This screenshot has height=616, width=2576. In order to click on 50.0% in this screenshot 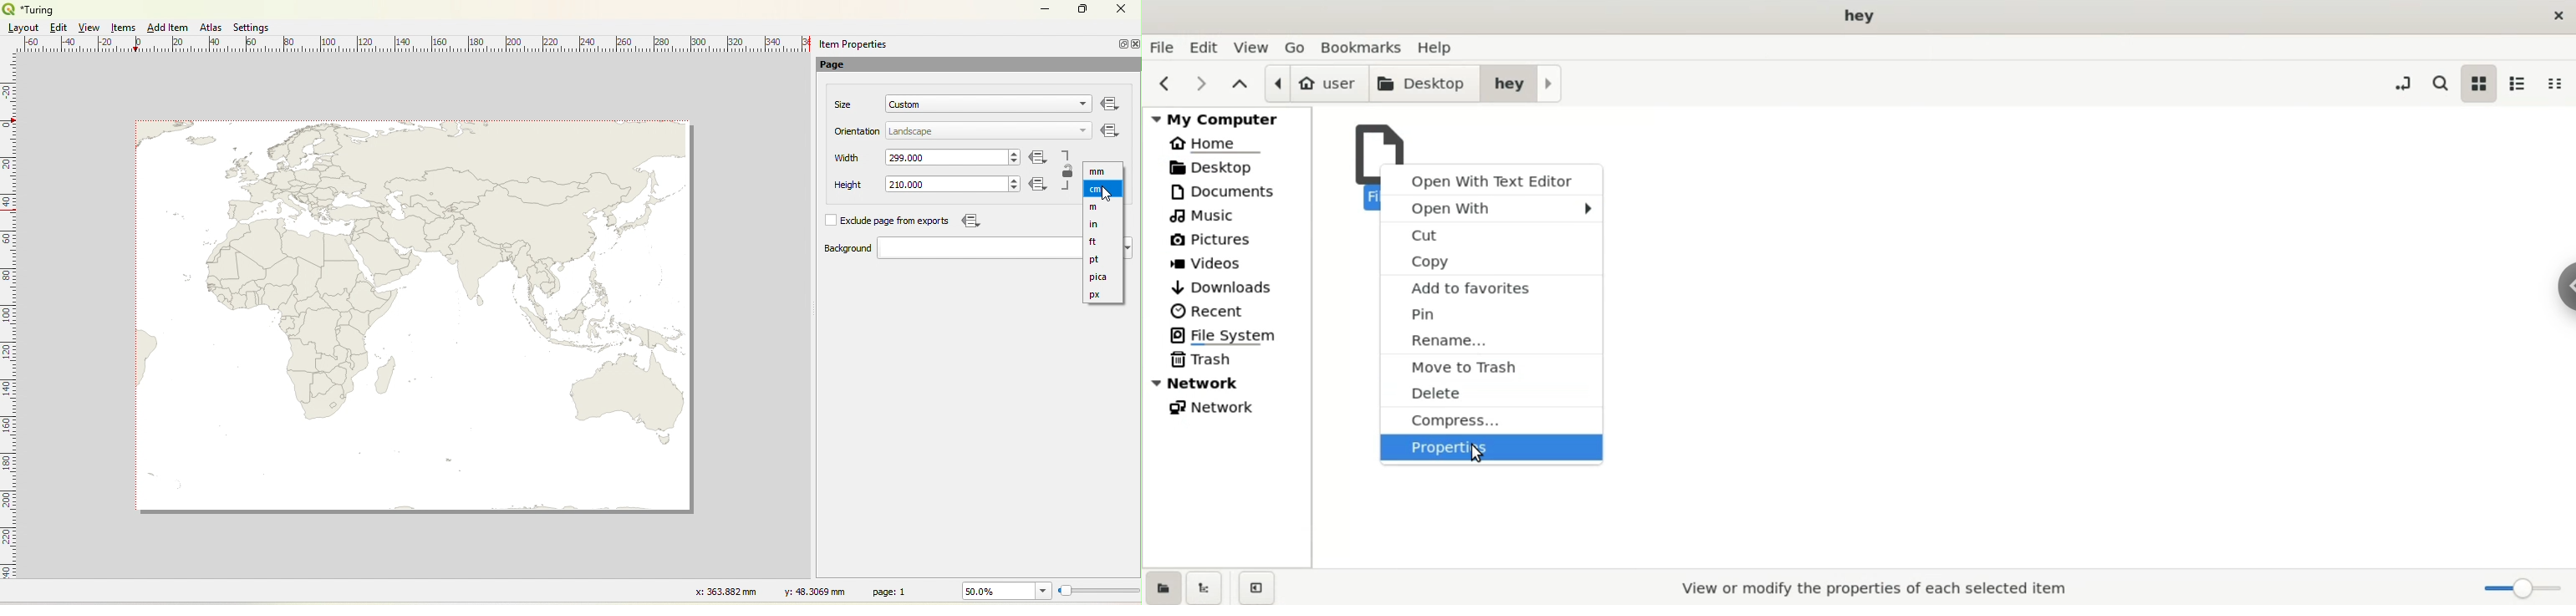, I will do `click(1004, 591)`.